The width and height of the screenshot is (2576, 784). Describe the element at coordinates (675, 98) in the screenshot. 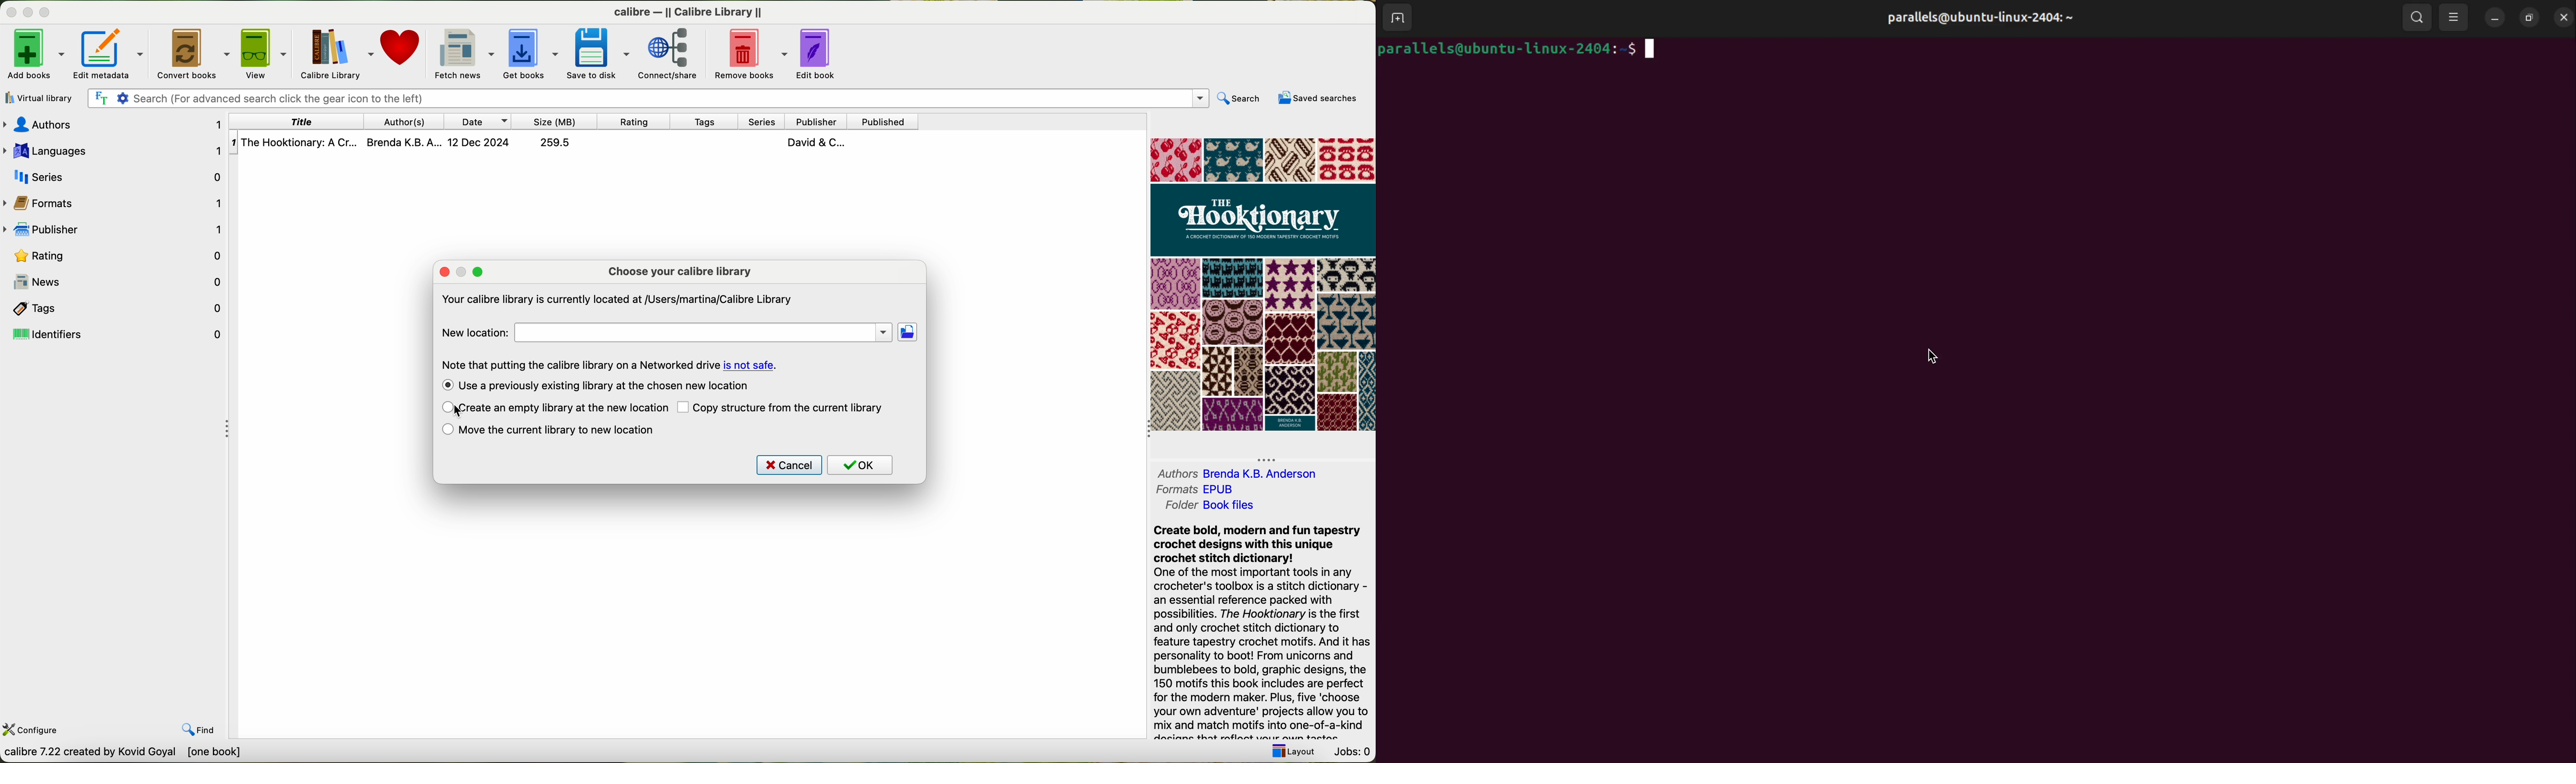

I see `search bar` at that location.